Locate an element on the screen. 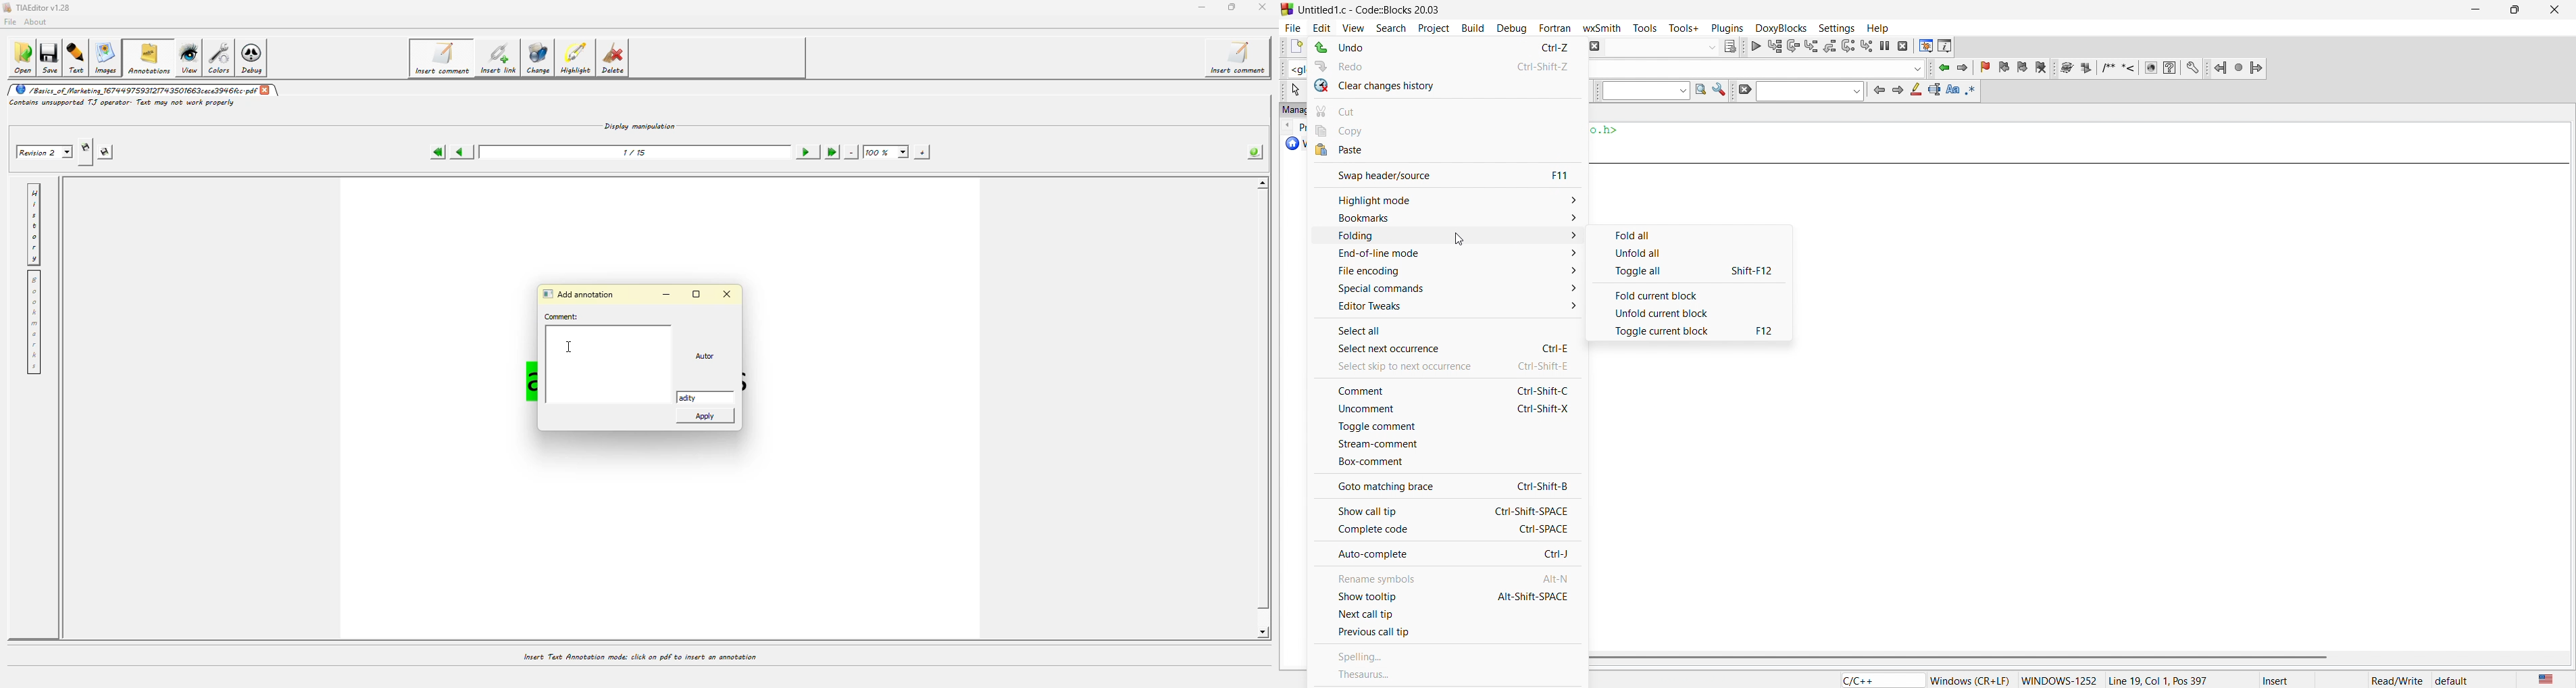  clear bookmart is located at coordinates (2043, 69).